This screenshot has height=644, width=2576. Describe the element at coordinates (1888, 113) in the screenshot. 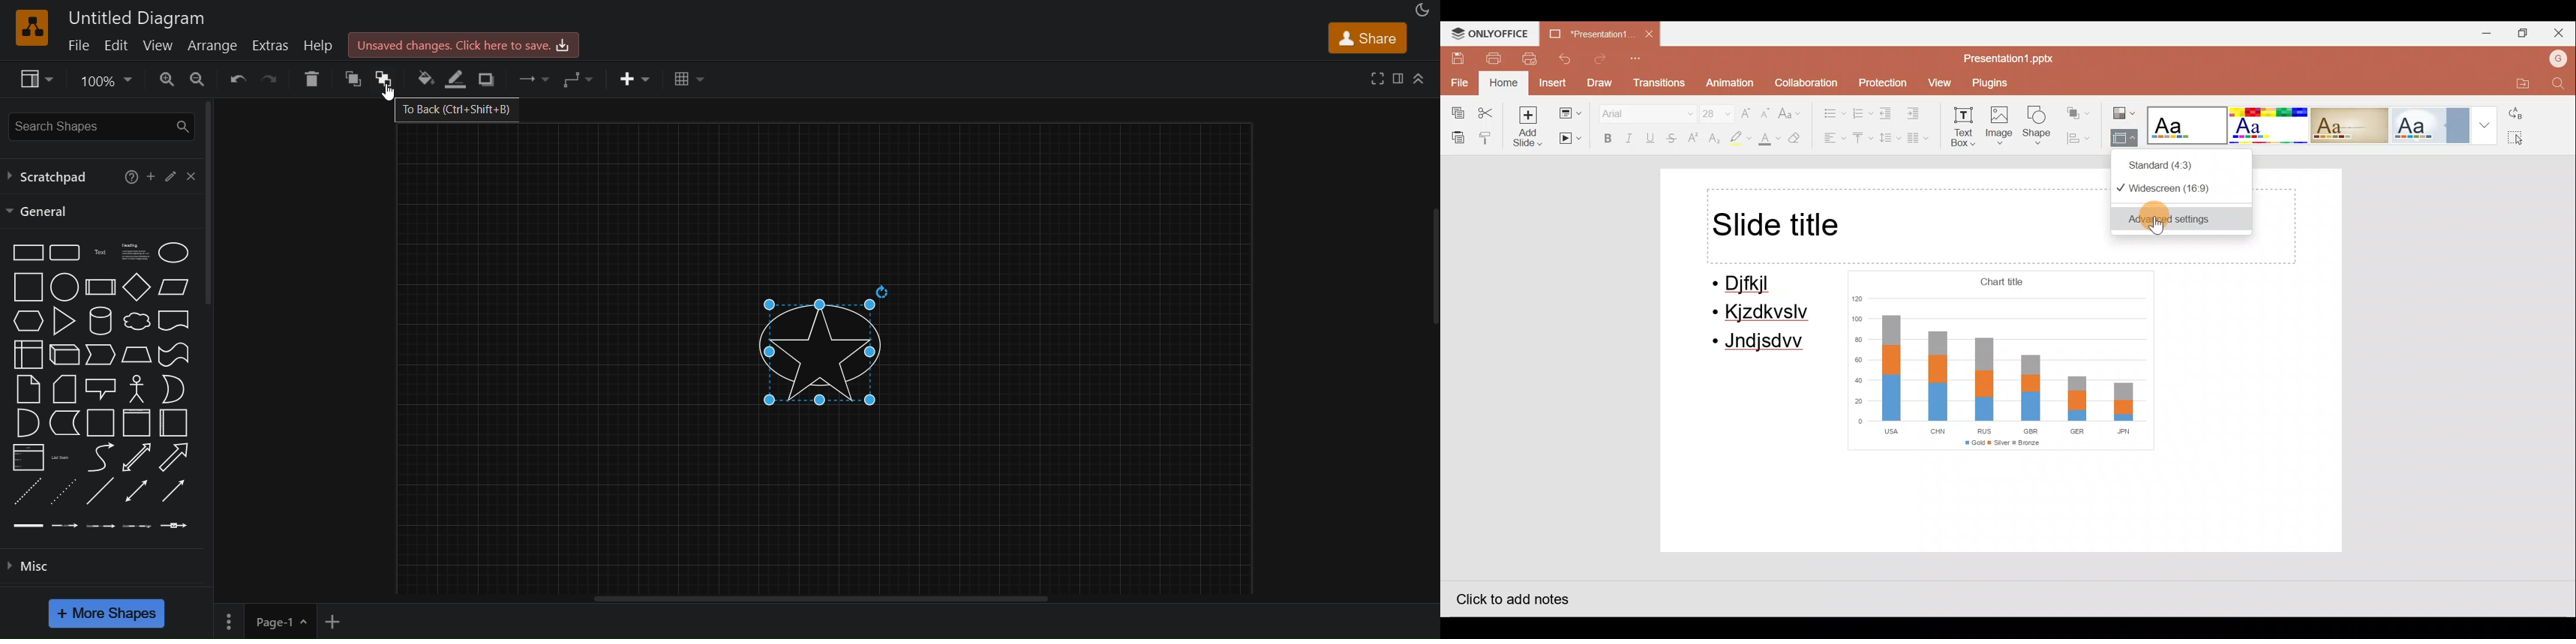

I see `Decrease indent` at that location.